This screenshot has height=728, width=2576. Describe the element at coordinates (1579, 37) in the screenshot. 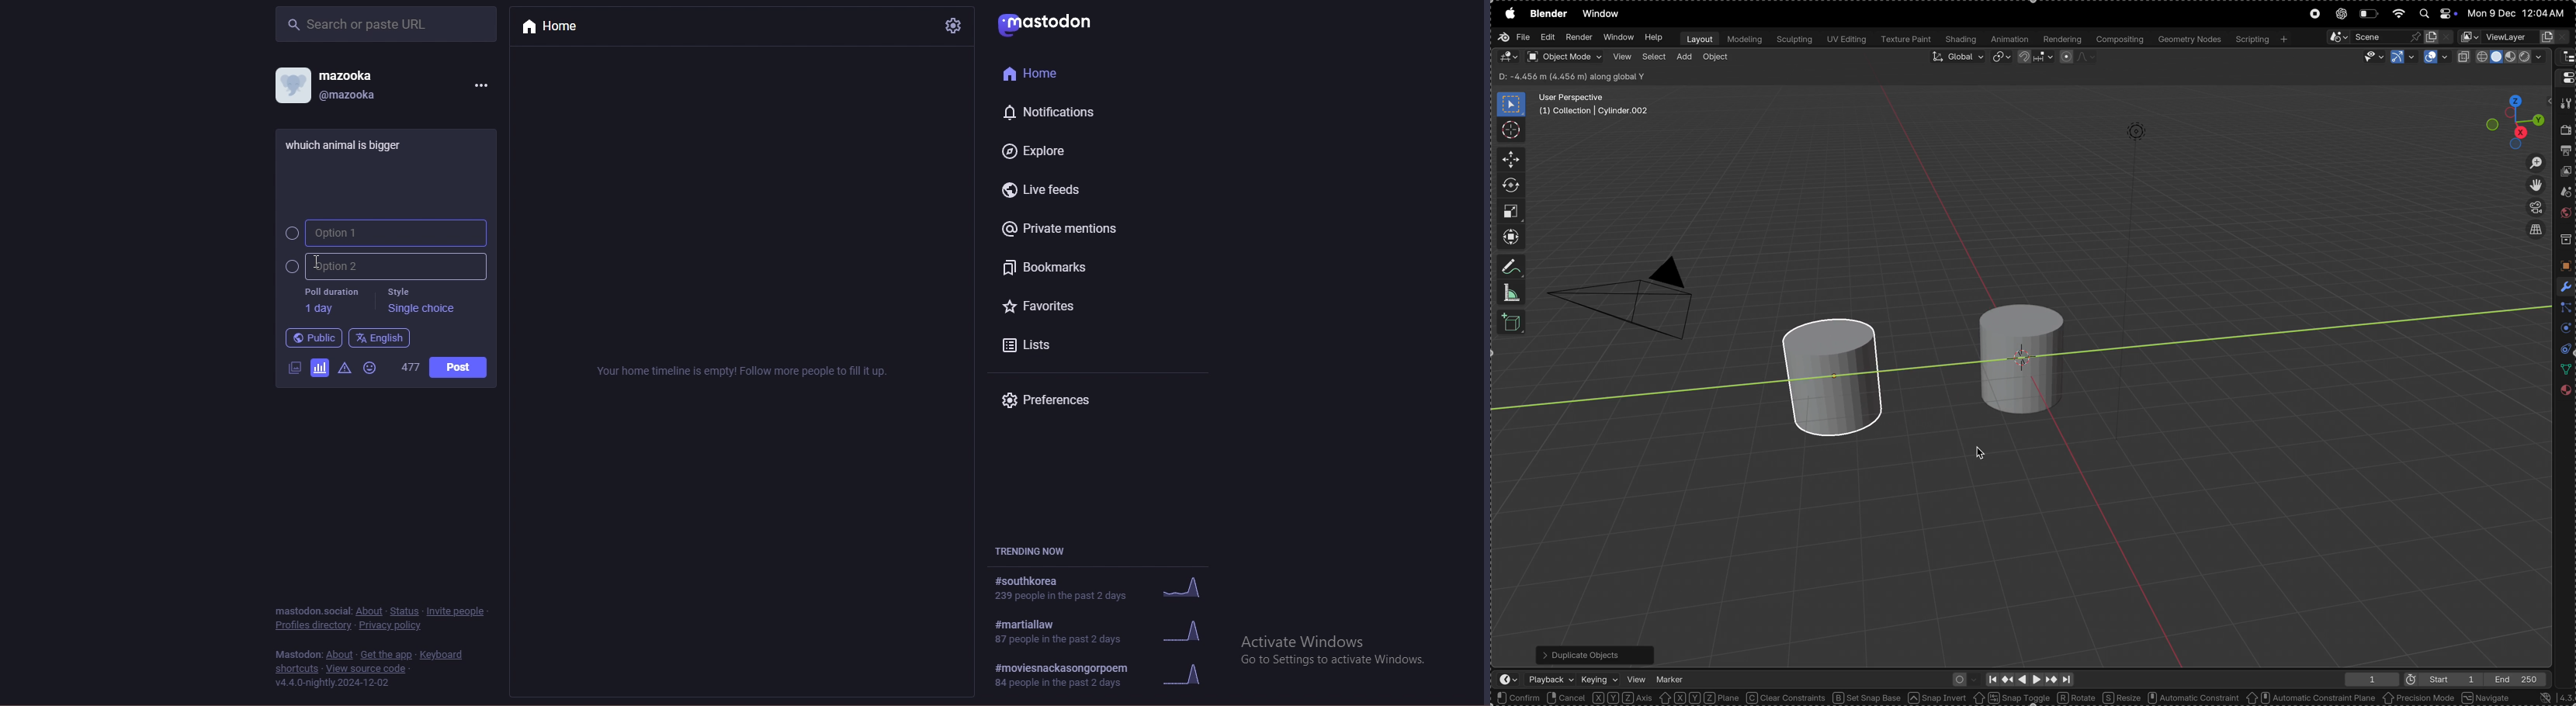

I see `render` at that location.